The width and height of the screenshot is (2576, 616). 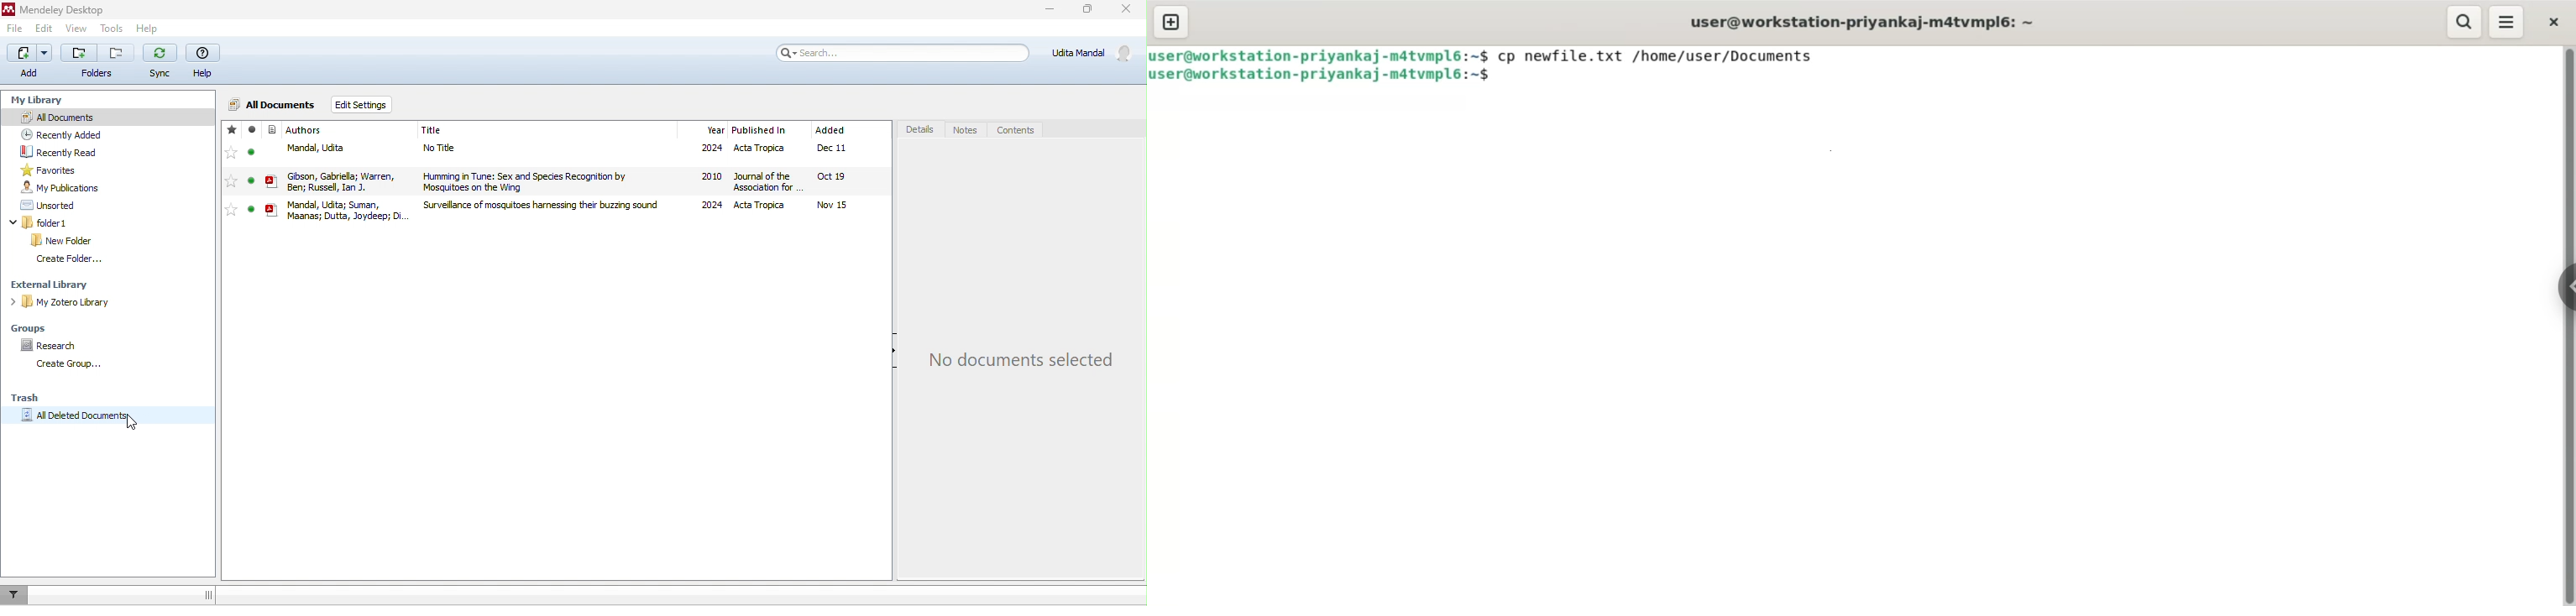 What do you see at coordinates (29, 327) in the screenshot?
I see `groups` at bounding box center [29, 327].